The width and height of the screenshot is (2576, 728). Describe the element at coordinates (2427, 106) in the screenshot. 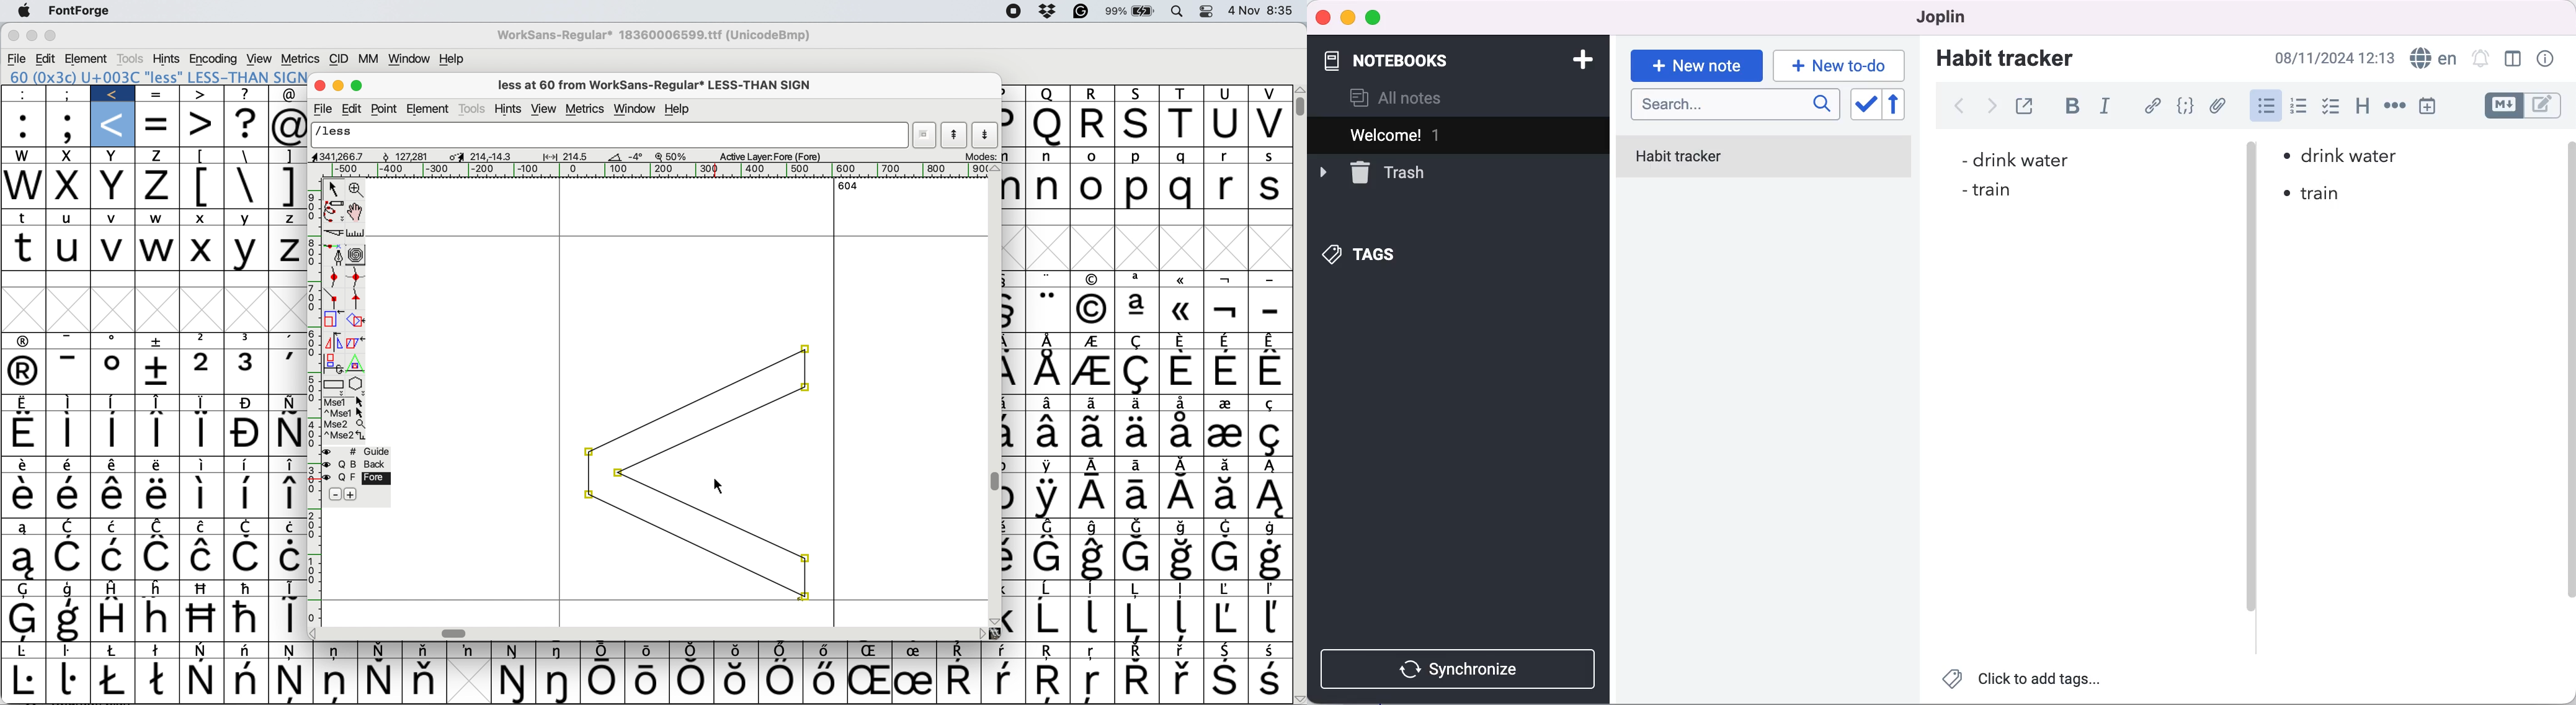

I see `insert time` at that location.